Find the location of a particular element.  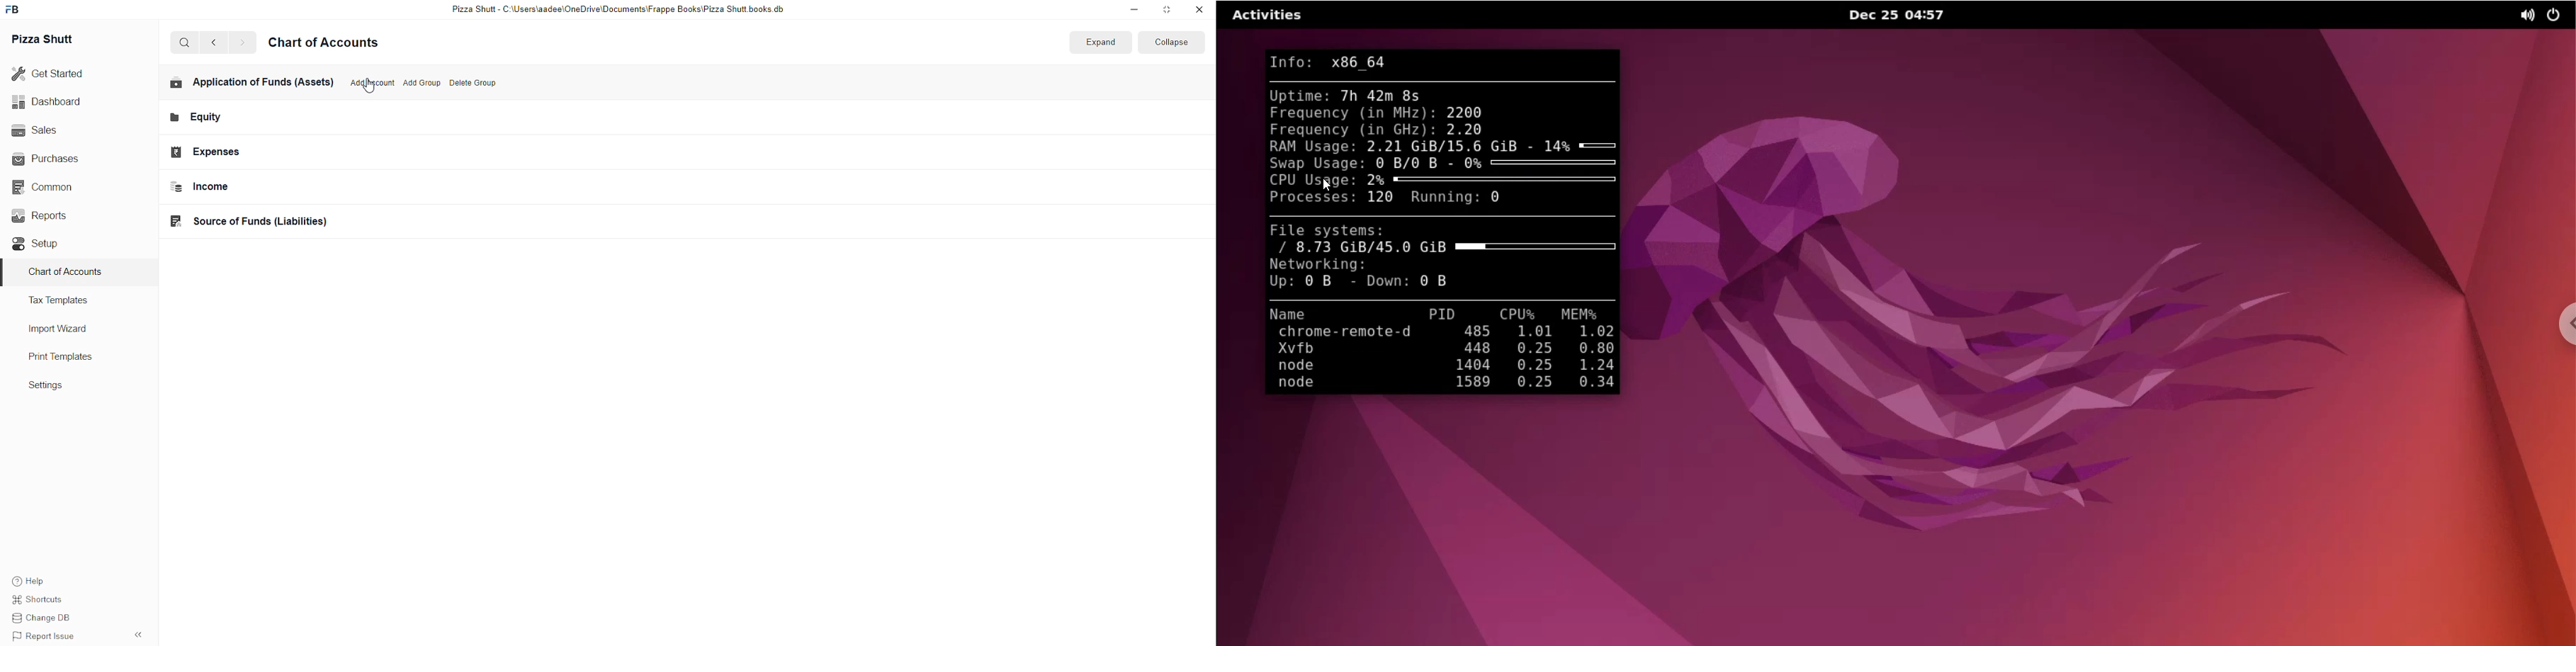

Setup  is located at coordinates (51, 245).